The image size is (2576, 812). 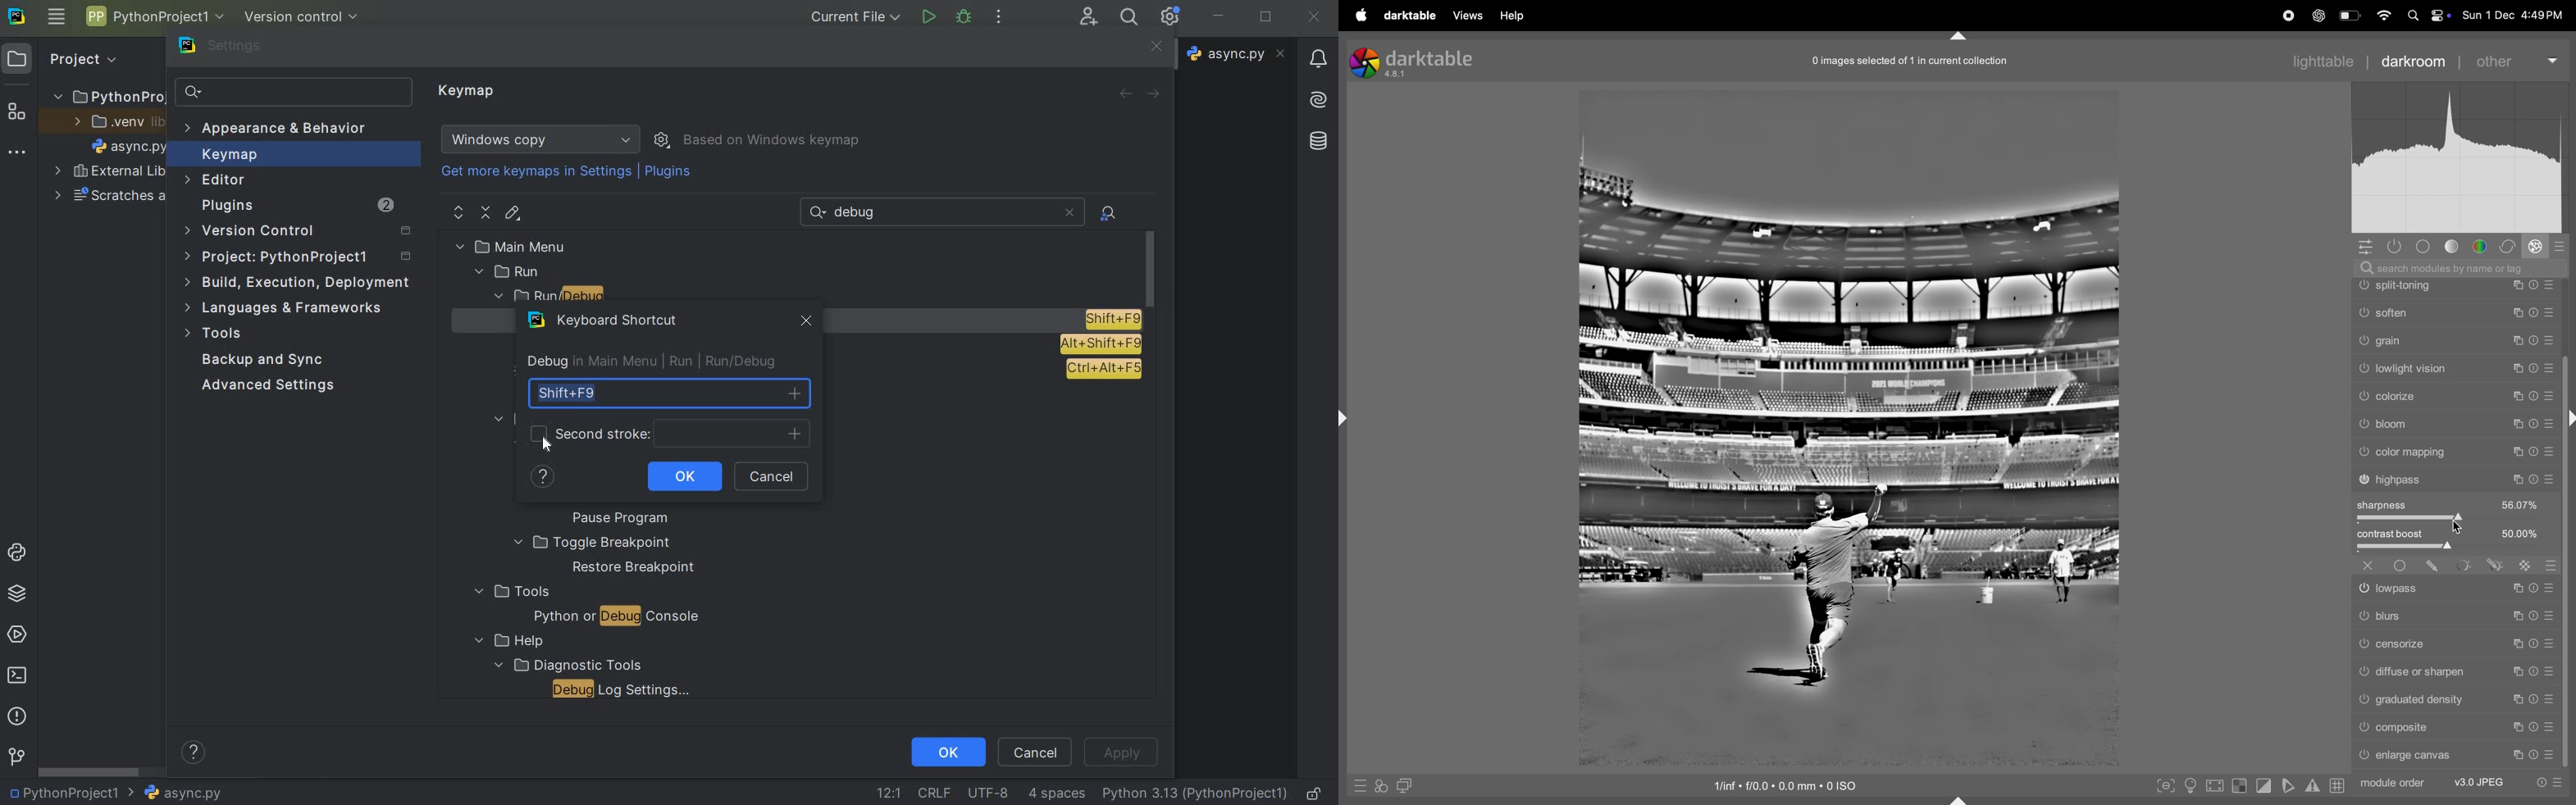 I want to click on based on windows keymap, so click(x=773, y=141).